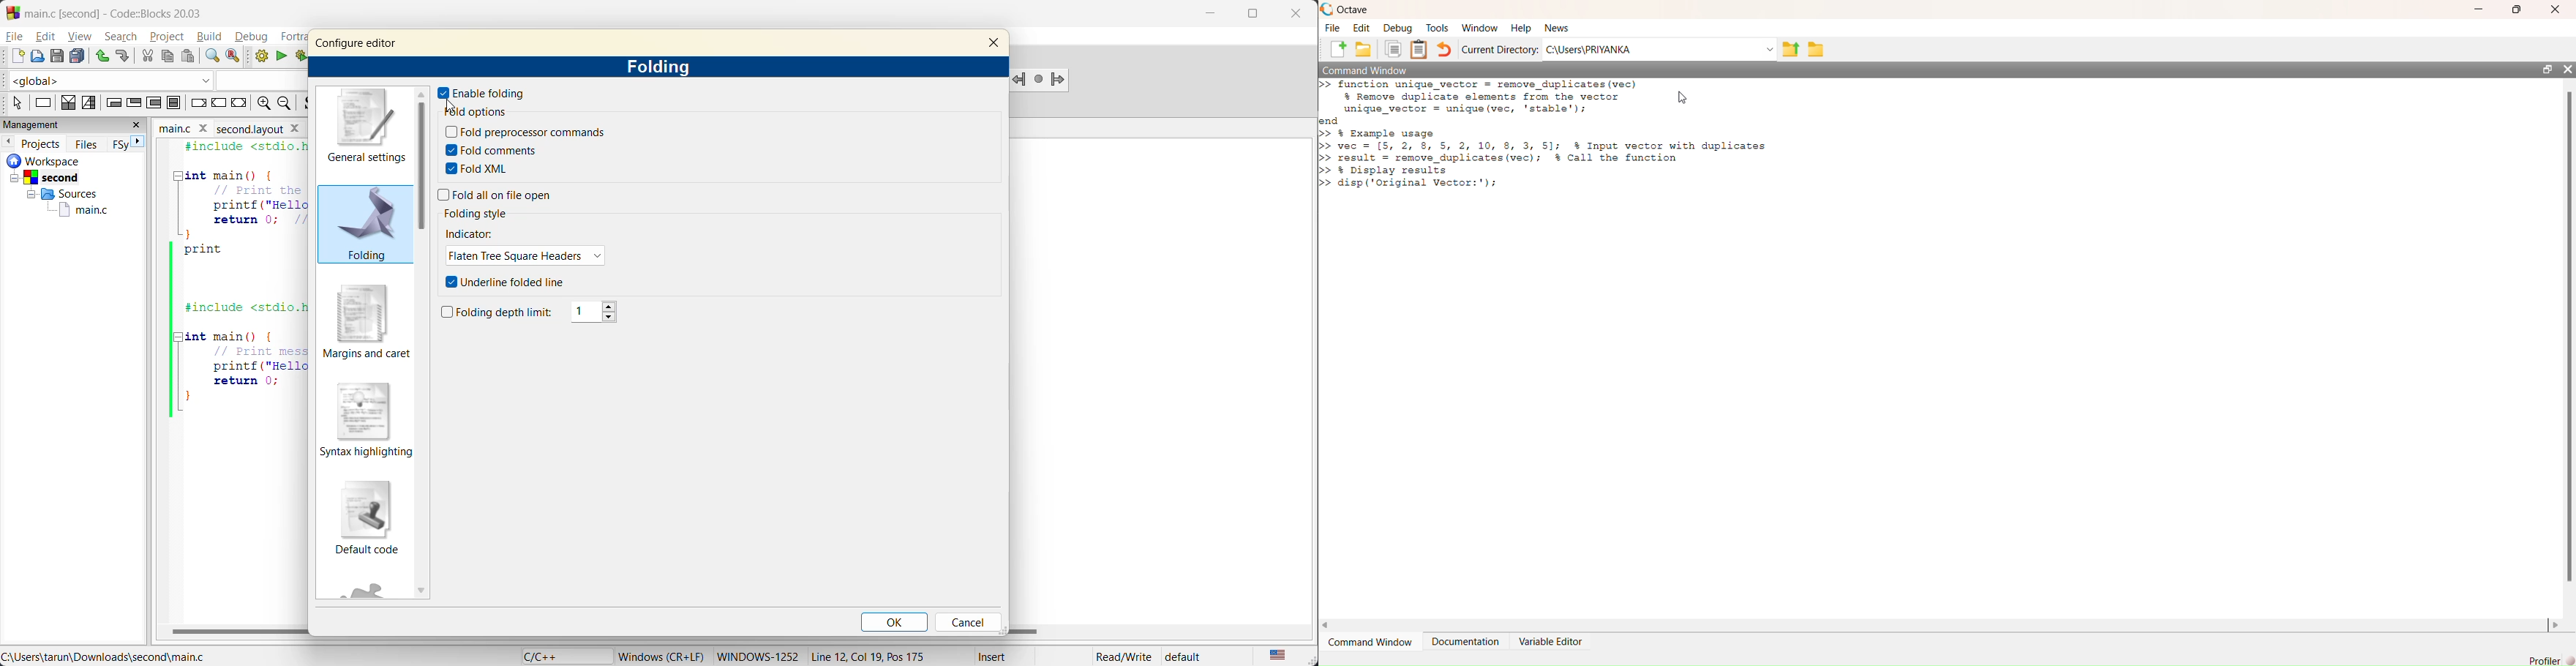  Describe the element at coordinates (166, 54) in the screenshot. I see `copy` at that location.